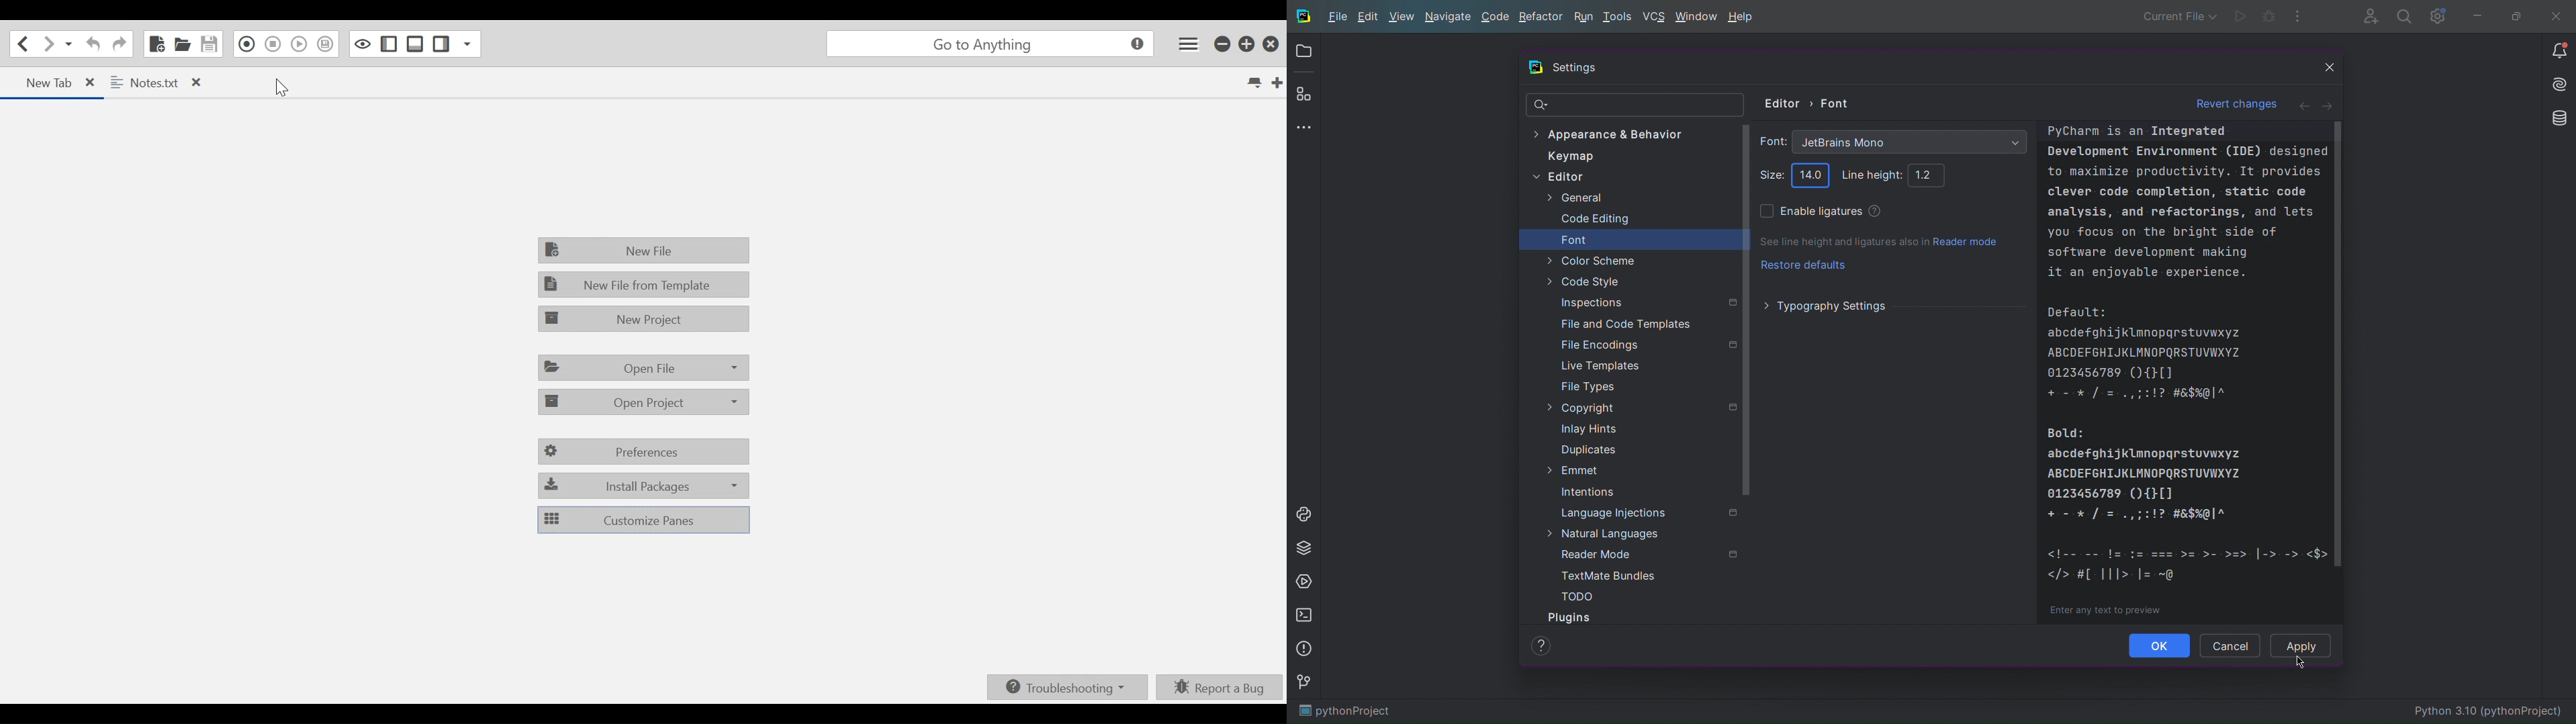 Image resolution: width=2576 pixels, height=728 pixels. Describe the element at coordinates (1625, 322) in the screenshot. I see `File and Code Templates` at that location.